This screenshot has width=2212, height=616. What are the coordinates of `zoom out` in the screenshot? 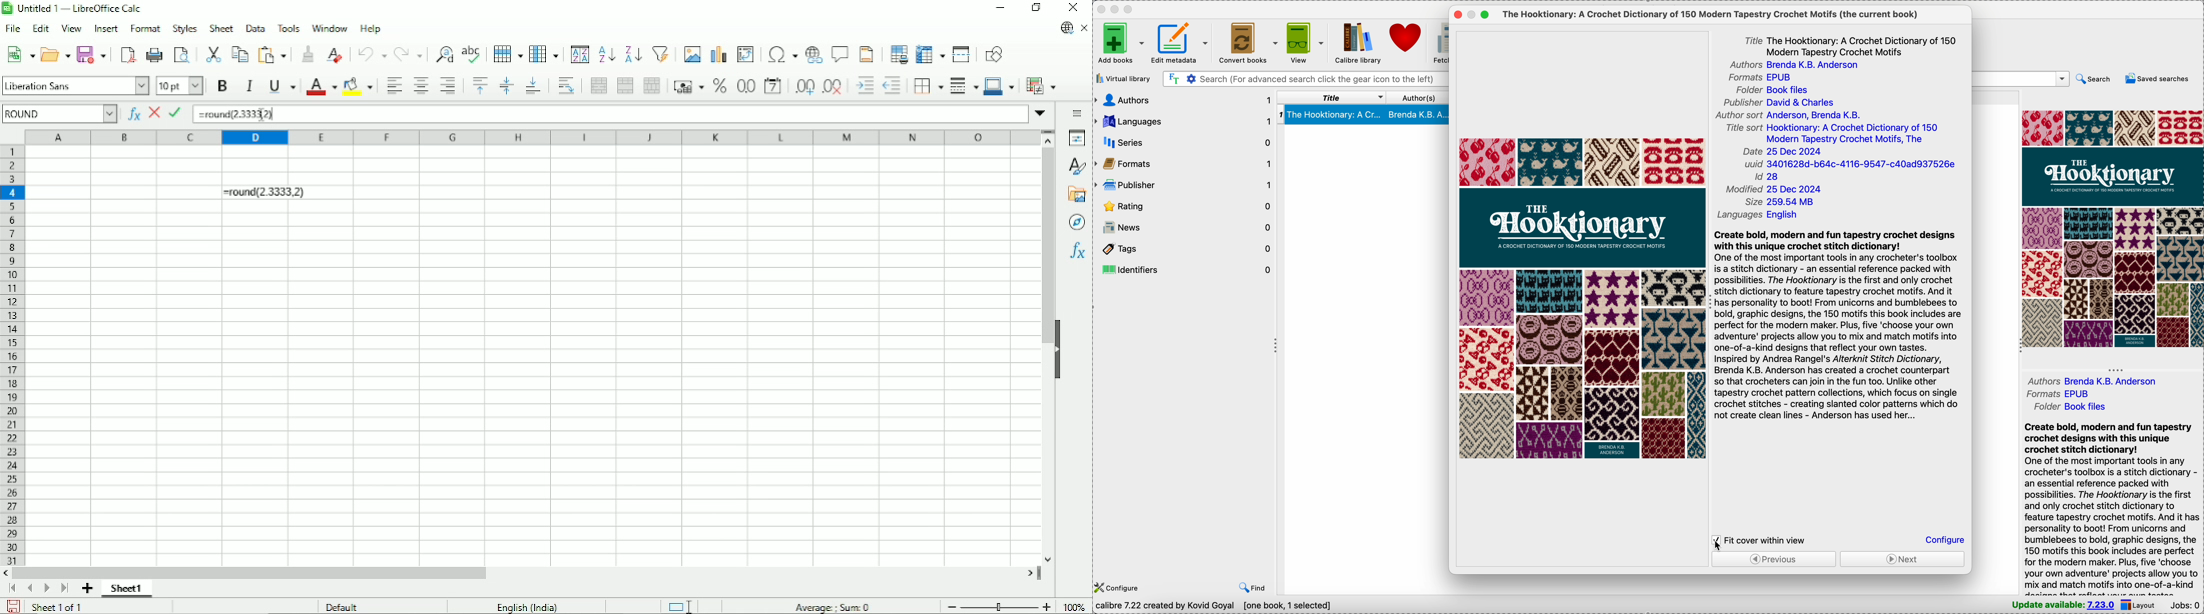 It's located at (953, 607).